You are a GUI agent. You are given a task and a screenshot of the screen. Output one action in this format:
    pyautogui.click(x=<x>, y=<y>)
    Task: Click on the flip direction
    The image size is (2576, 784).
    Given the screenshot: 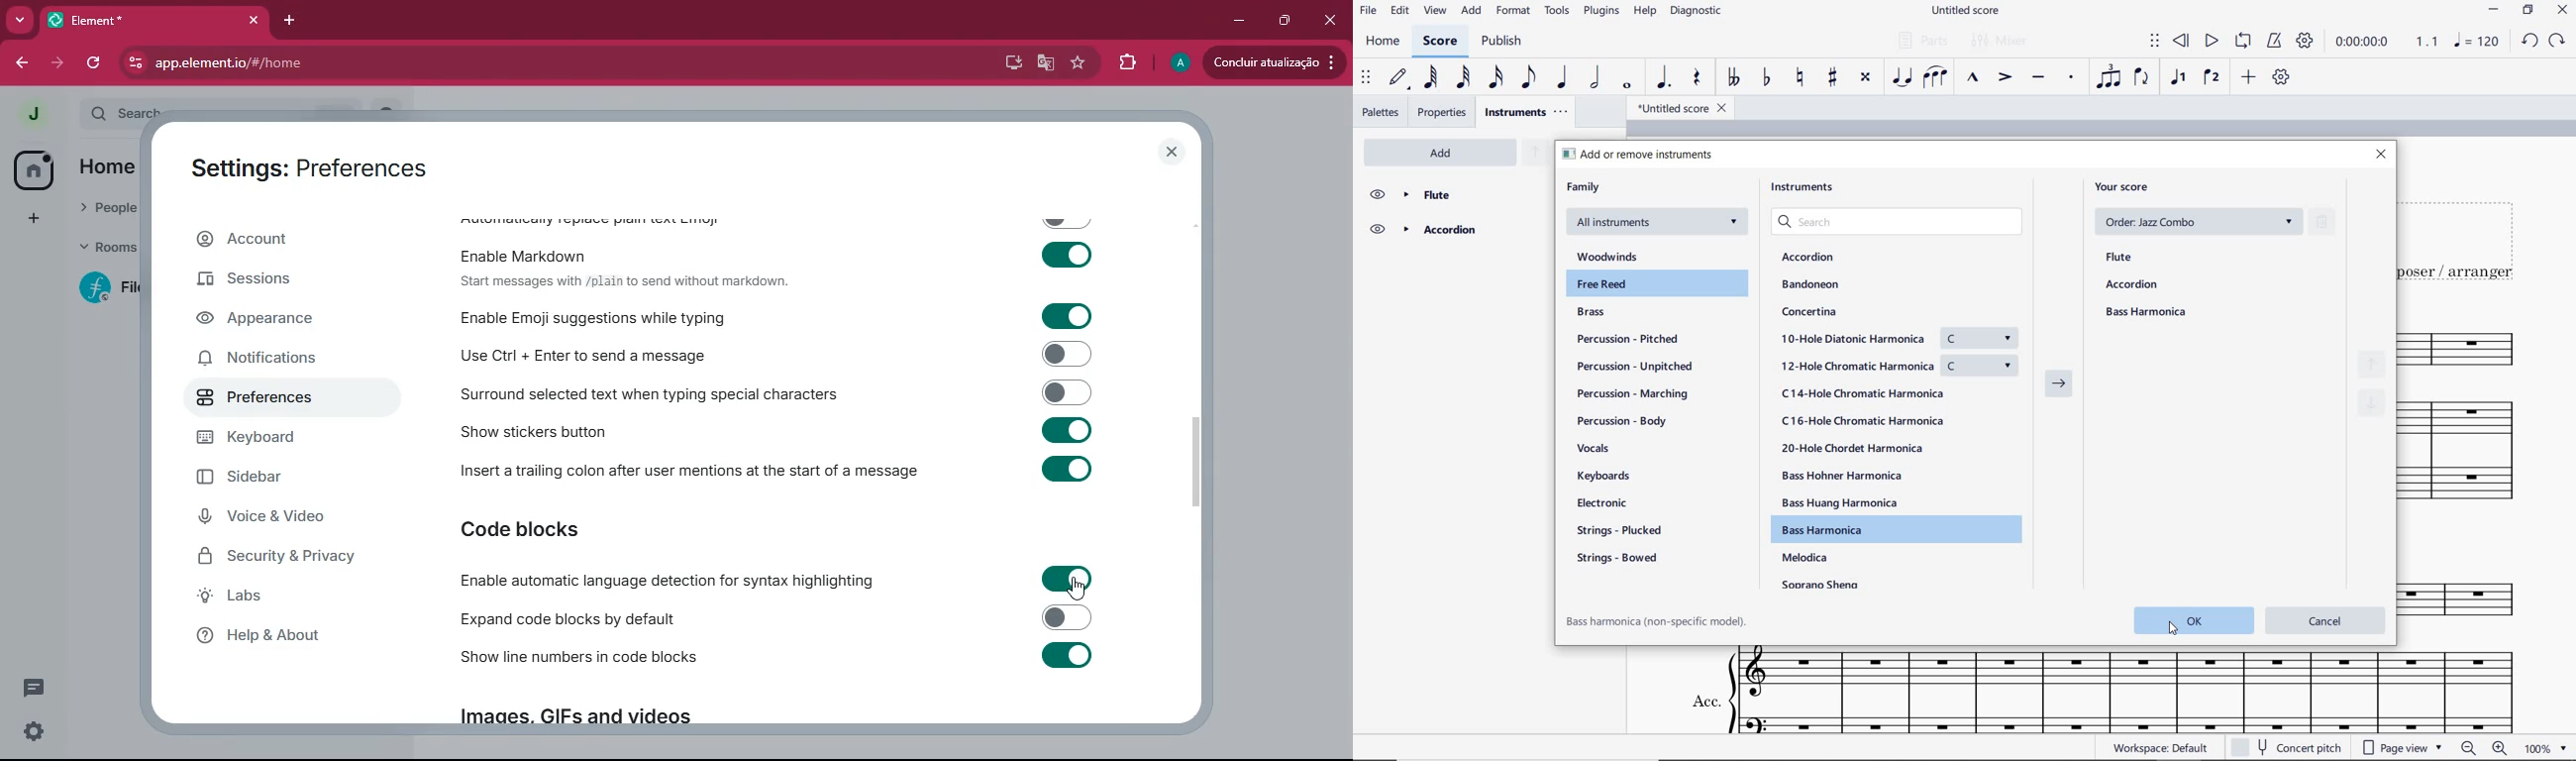 What is the action you would take?
    pyautogui.click(x=2143, y=78)
    